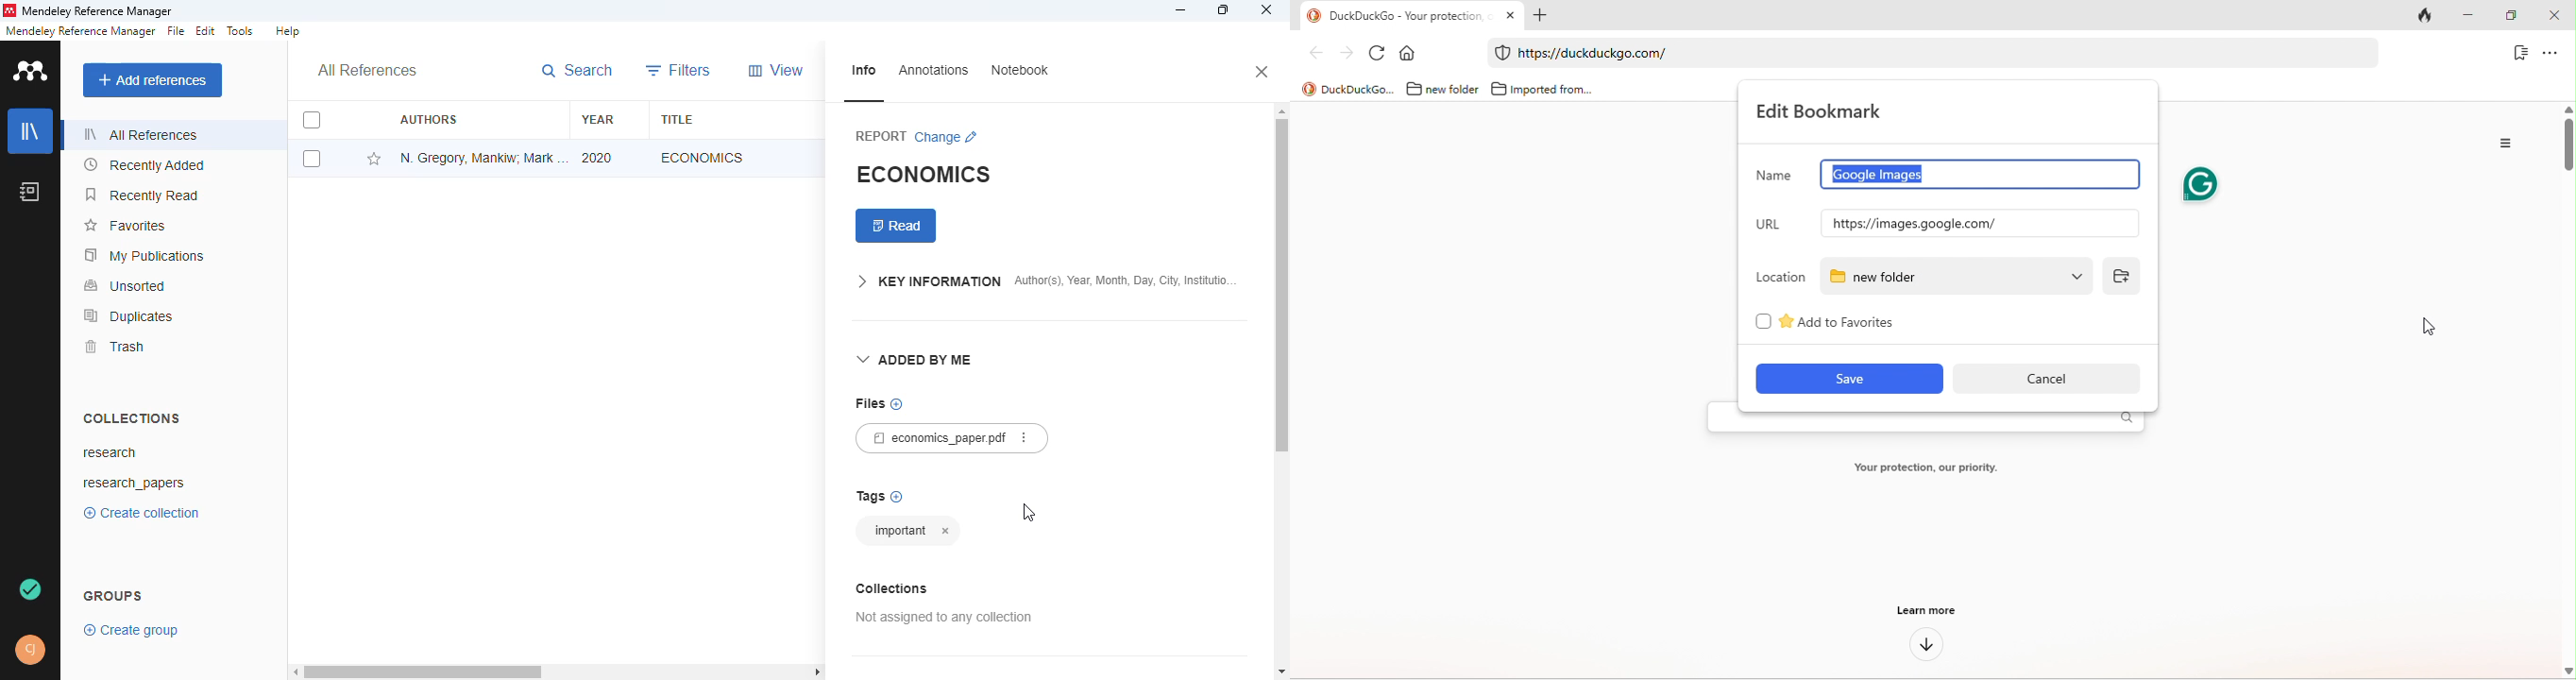 The width and height of the screenshot is (2576, 700). I want to click on 2020, so click(598, 157).